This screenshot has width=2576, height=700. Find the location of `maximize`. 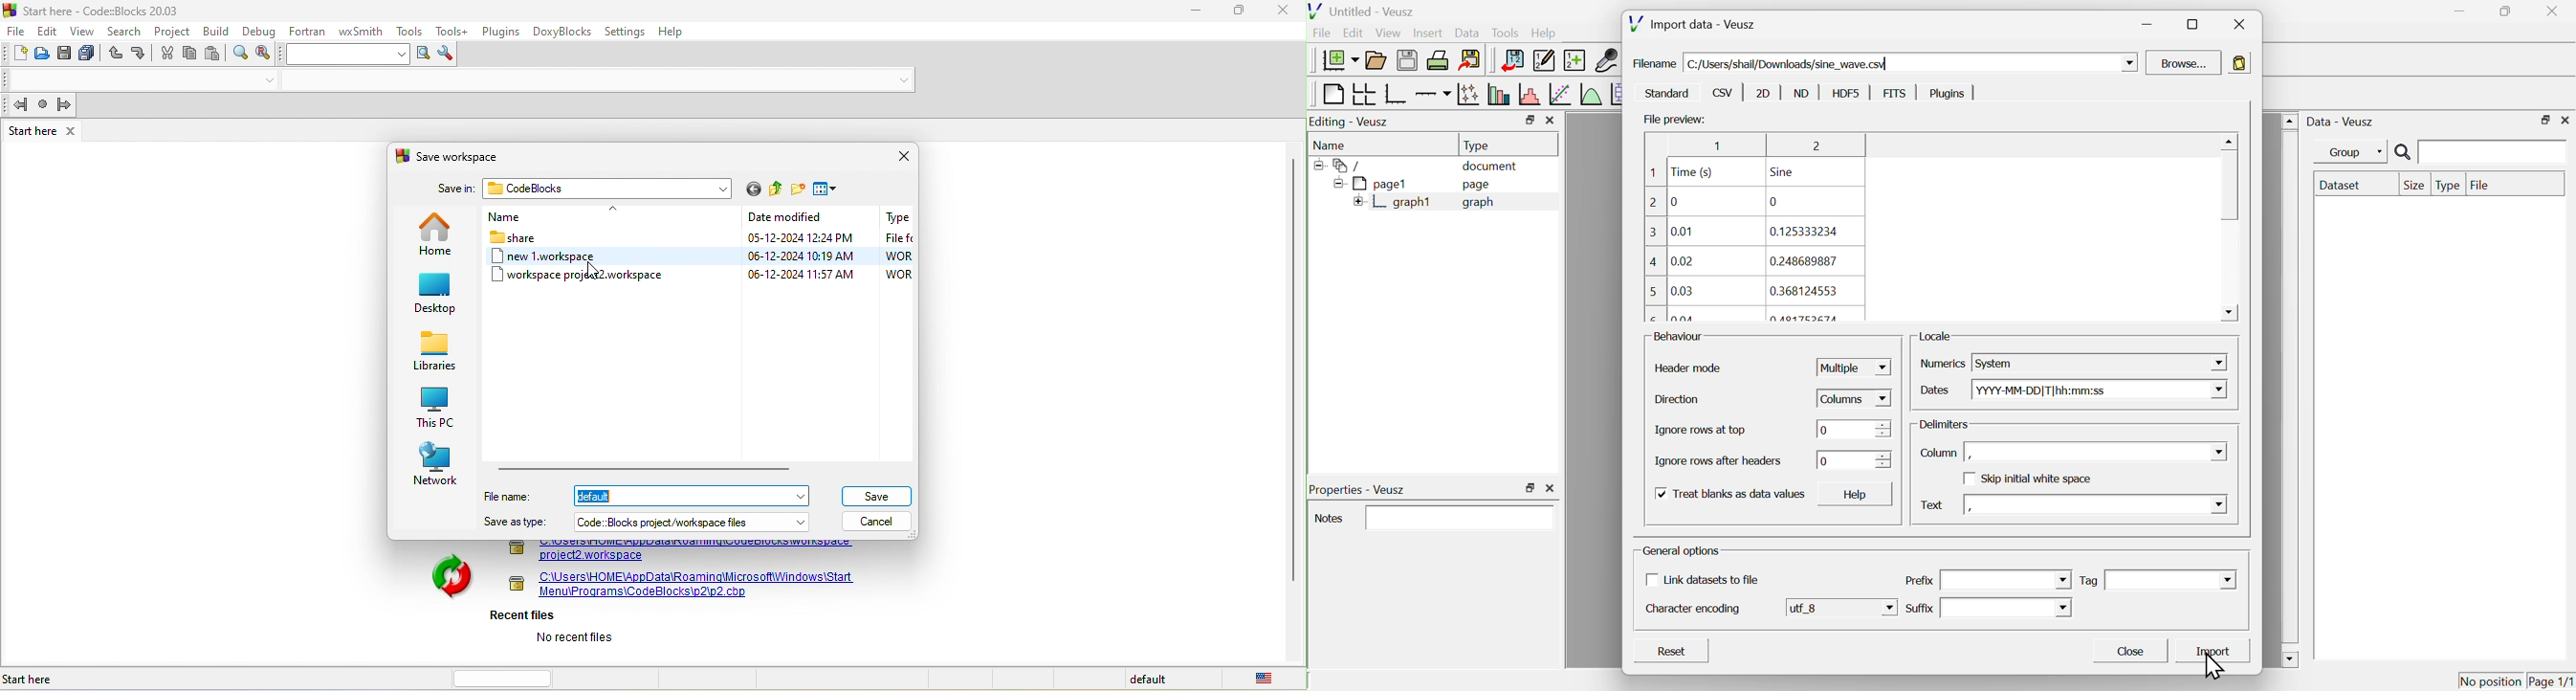

maximize is located at coordinates (1242, 12).